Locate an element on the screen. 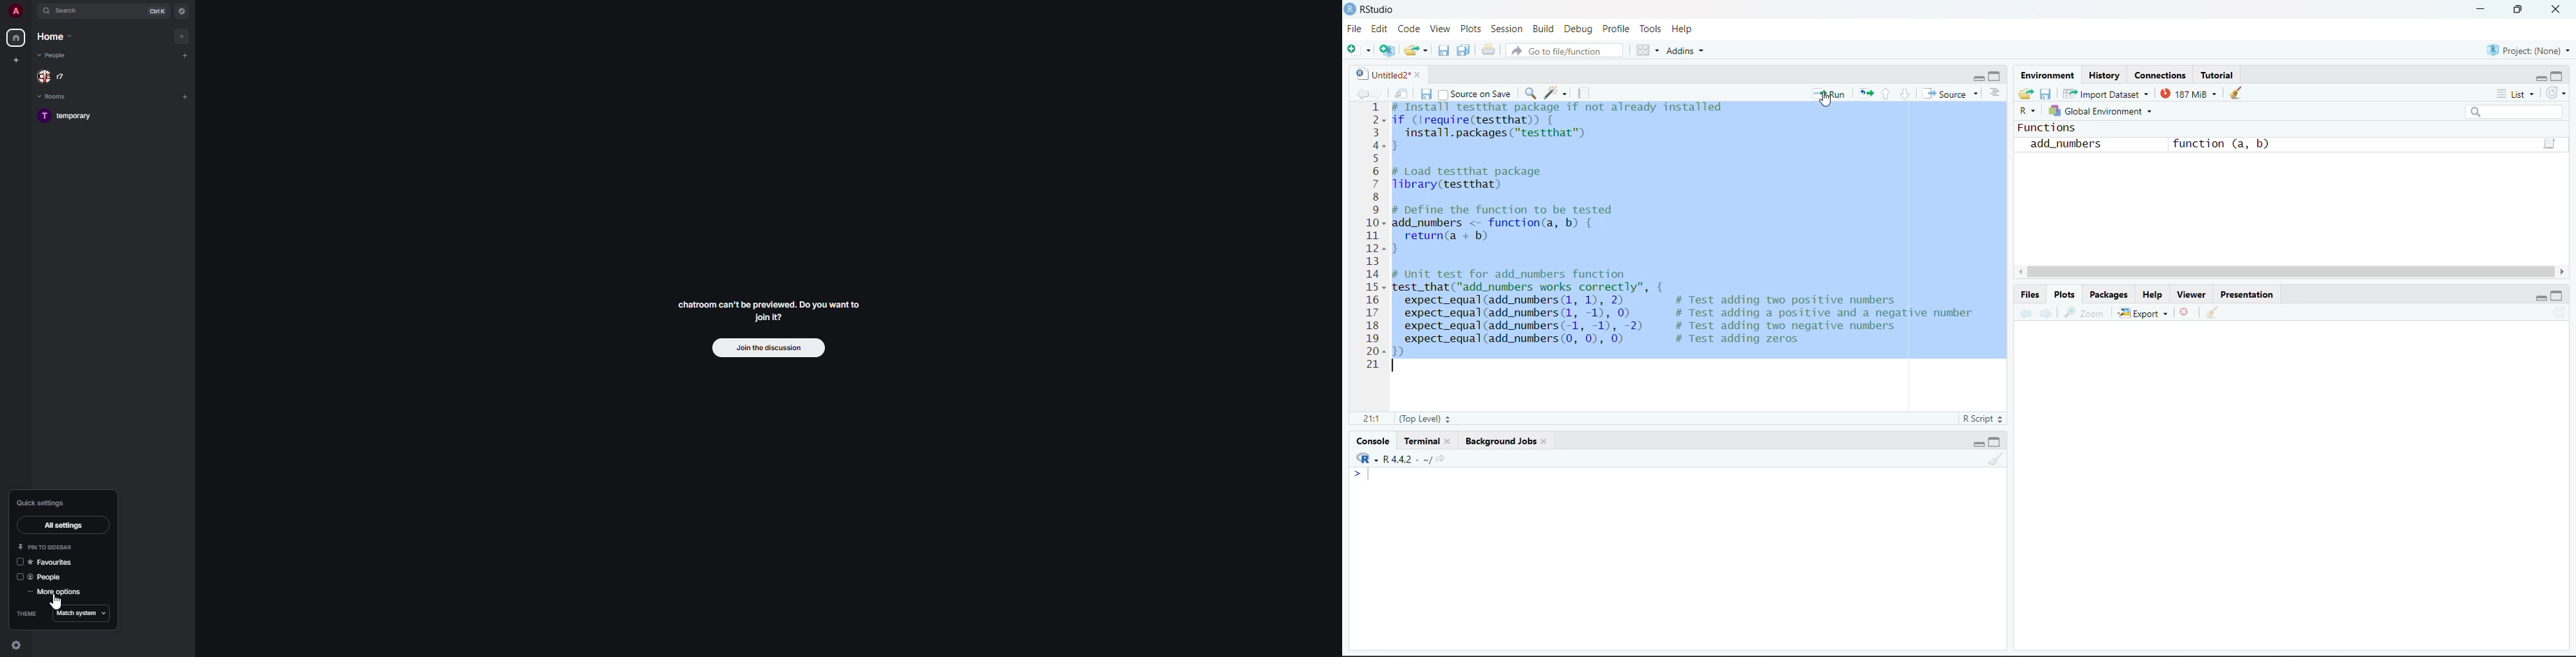  remove is located at coordinates (2184, 311).